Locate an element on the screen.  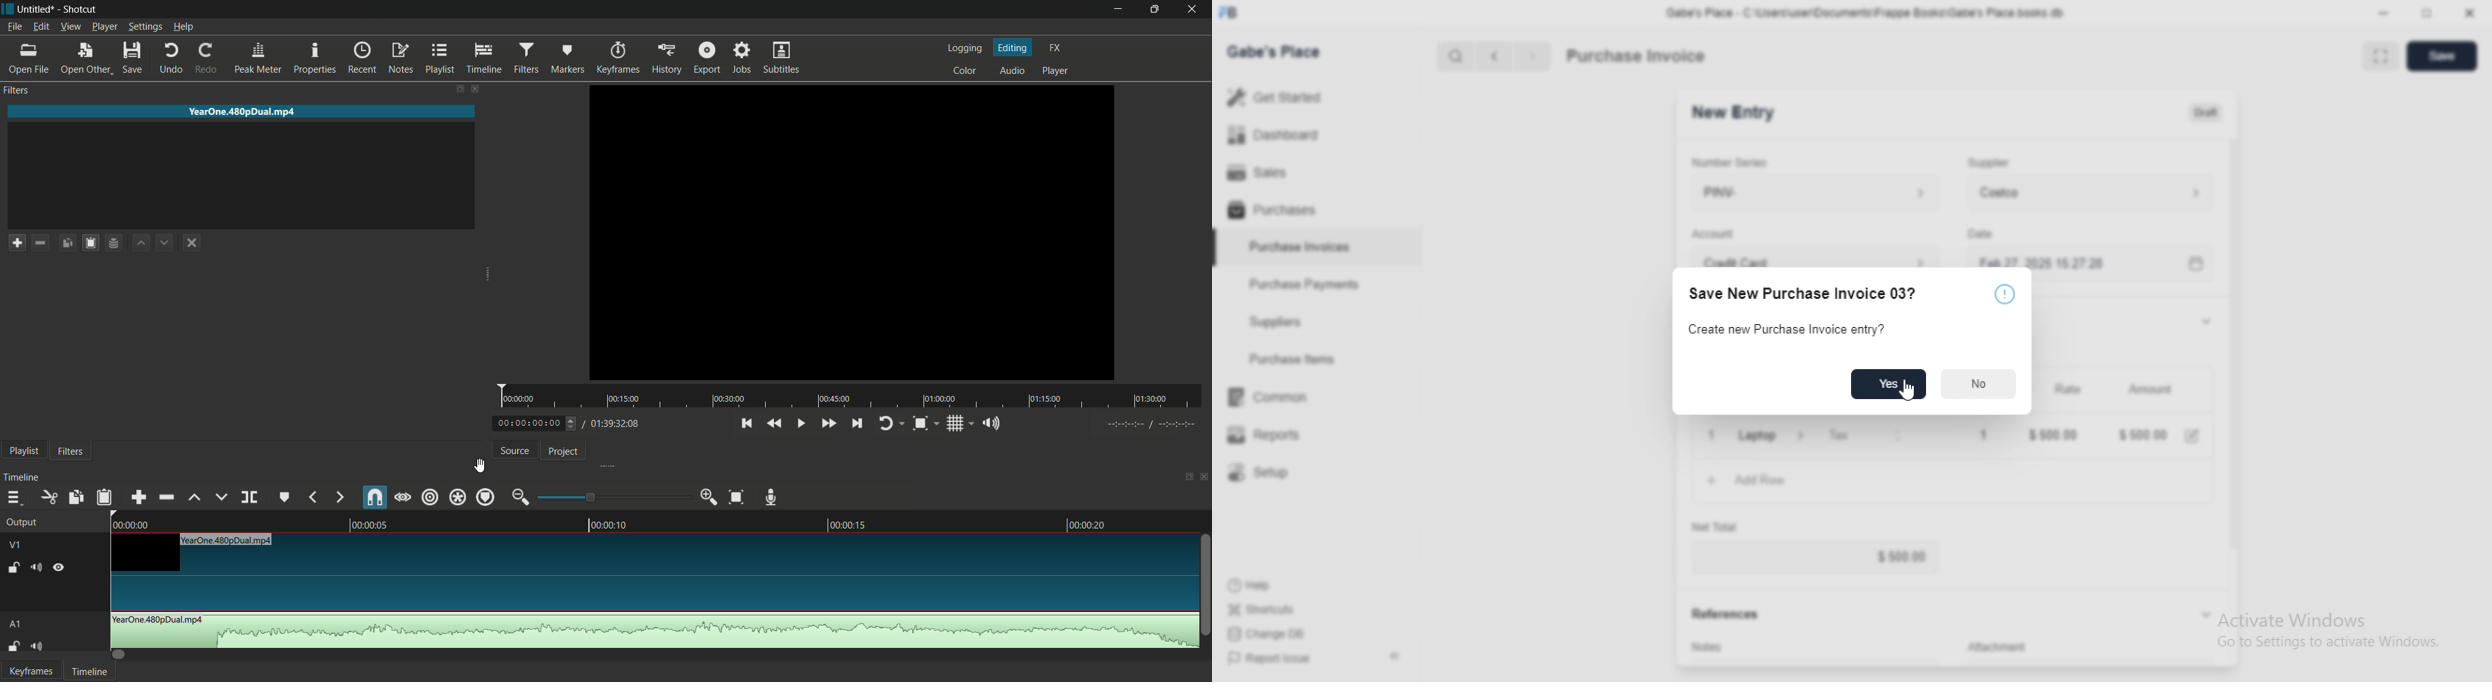
skip to the previous point is located at coordinates (747, 424).